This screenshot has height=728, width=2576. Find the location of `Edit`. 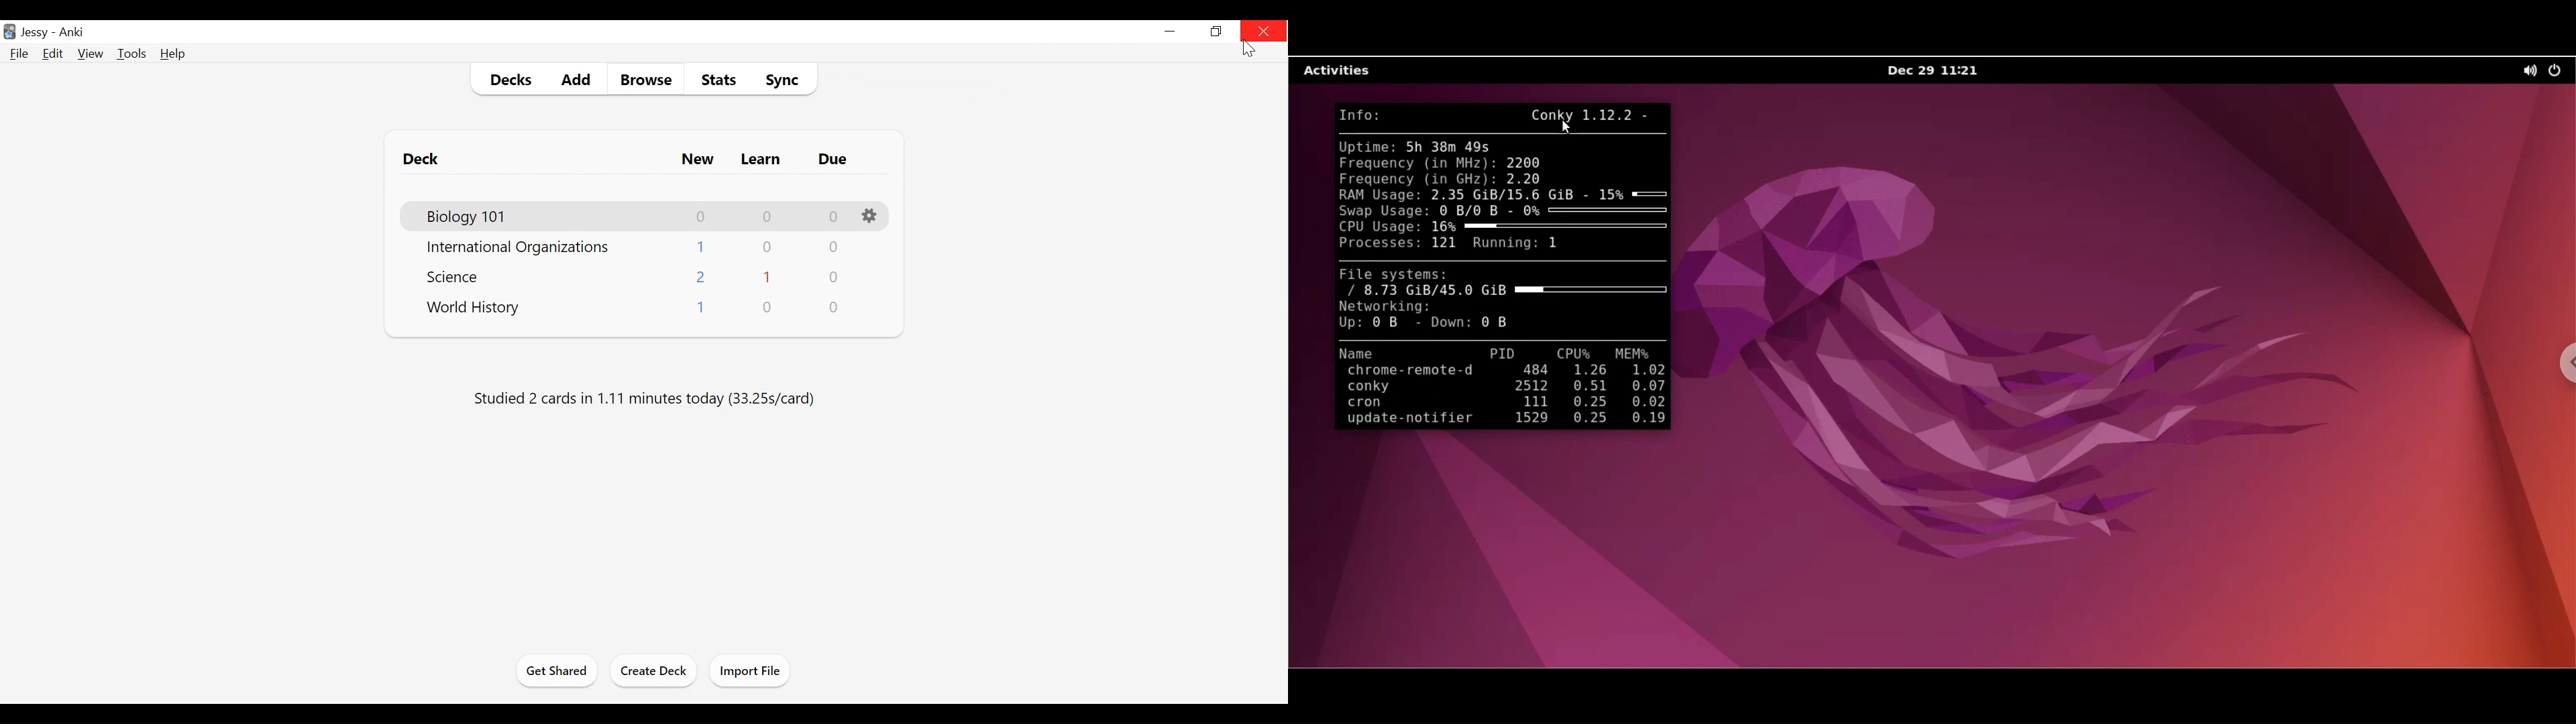

Edit is located at coordinates (52, 54).